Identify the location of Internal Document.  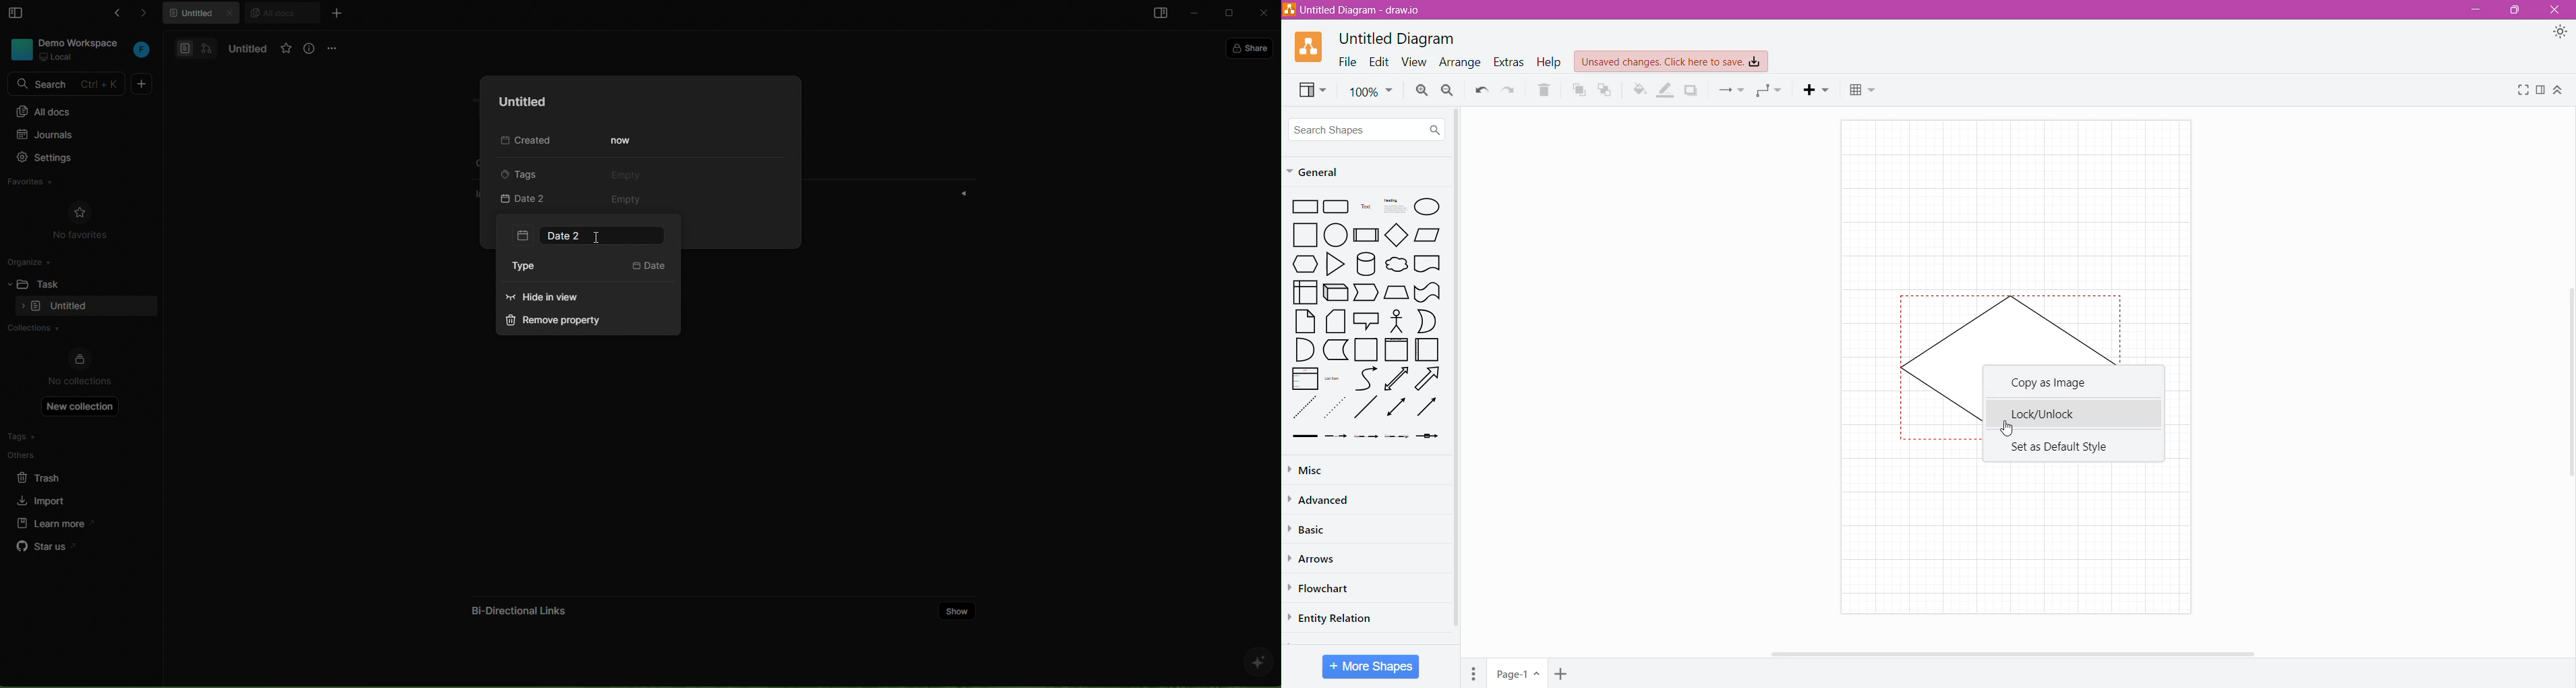
(1304, 291).